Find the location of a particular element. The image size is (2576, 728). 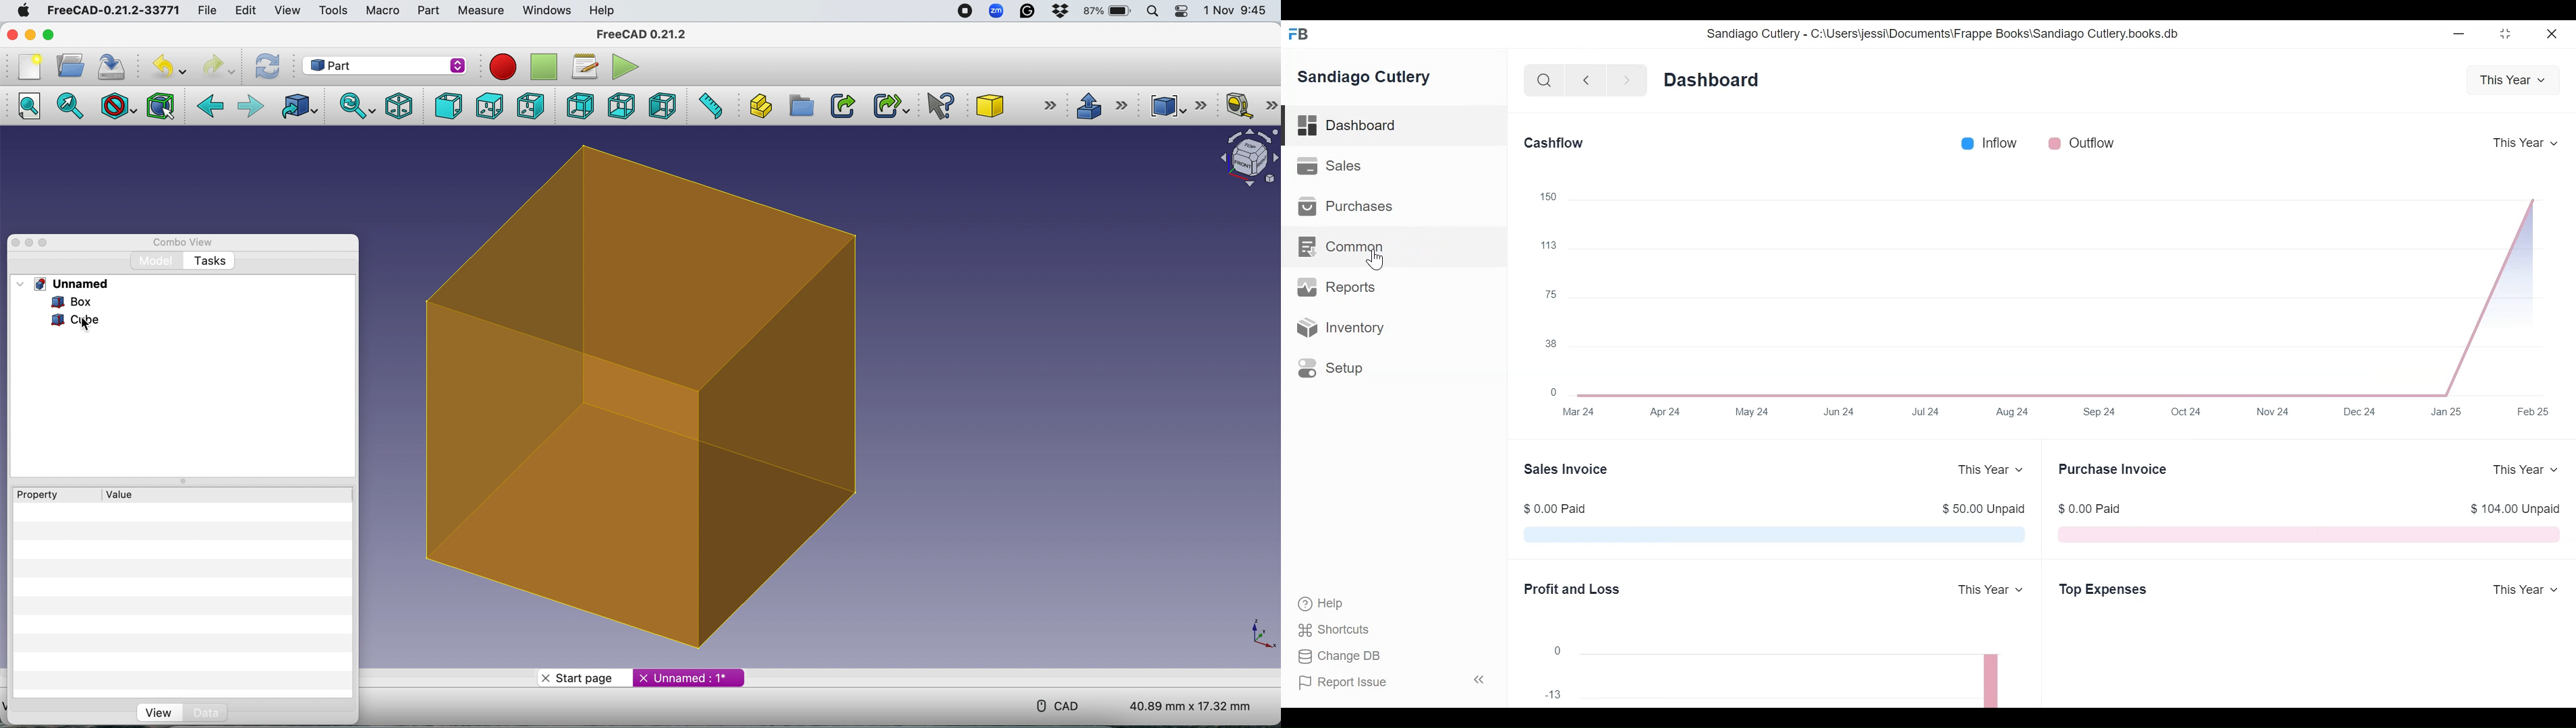

113 is located at coordinates (1549, 246).